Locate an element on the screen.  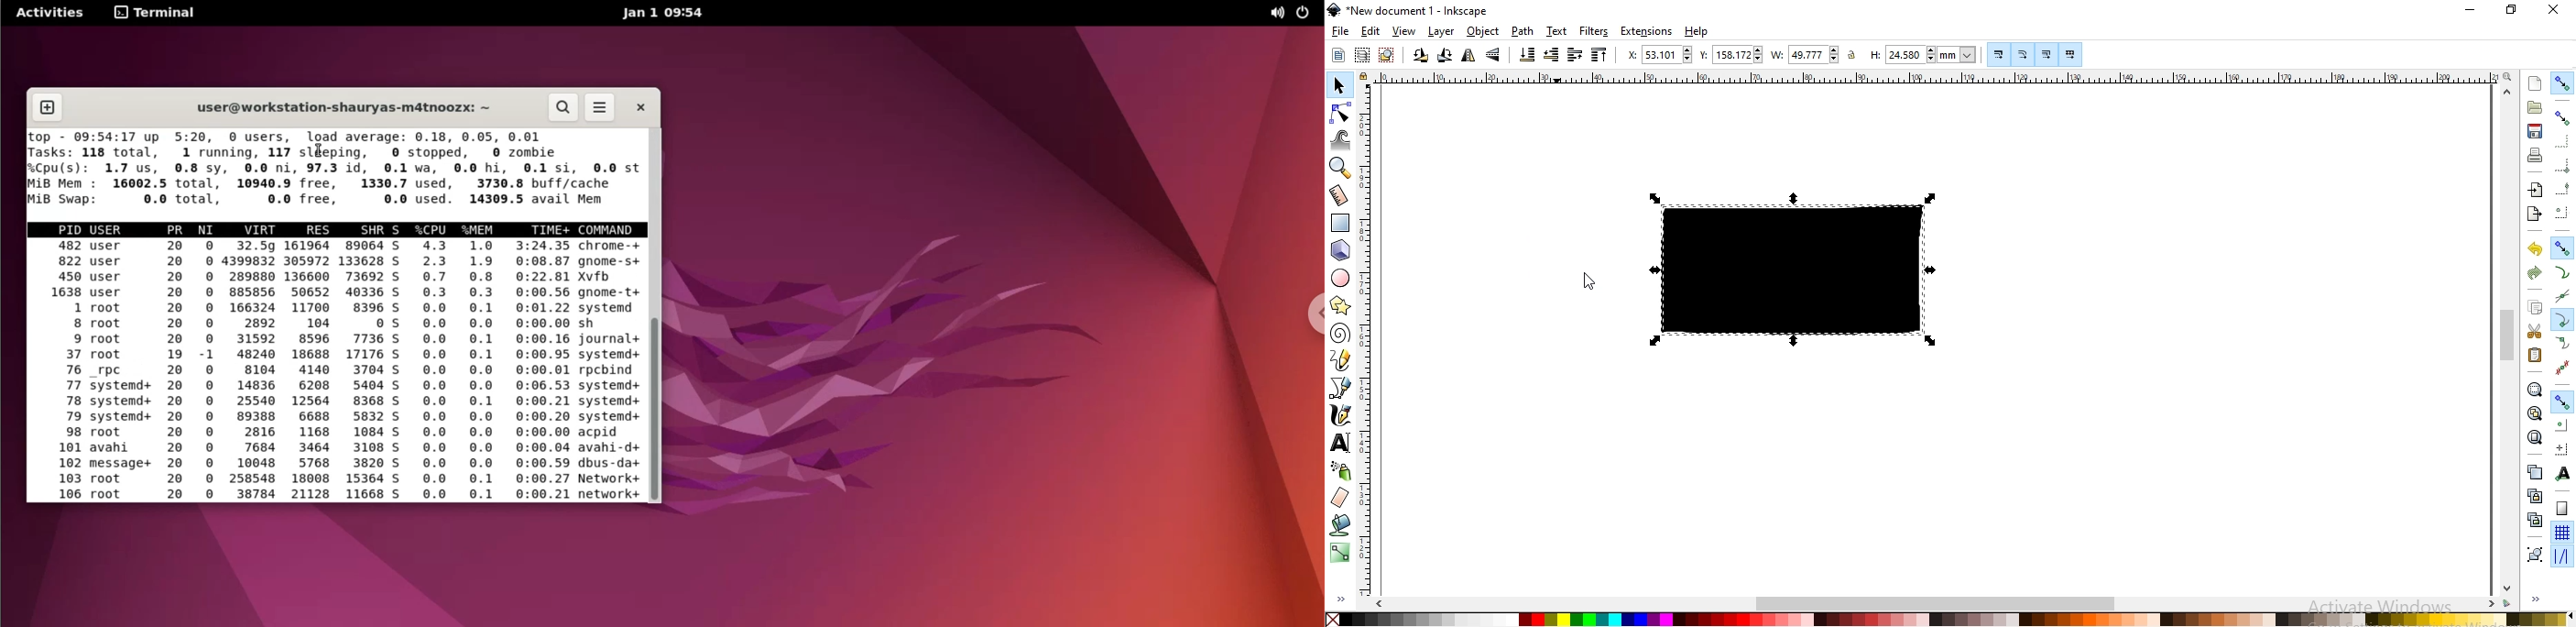
zoom to fit page is located at coordinates (2536, 437).